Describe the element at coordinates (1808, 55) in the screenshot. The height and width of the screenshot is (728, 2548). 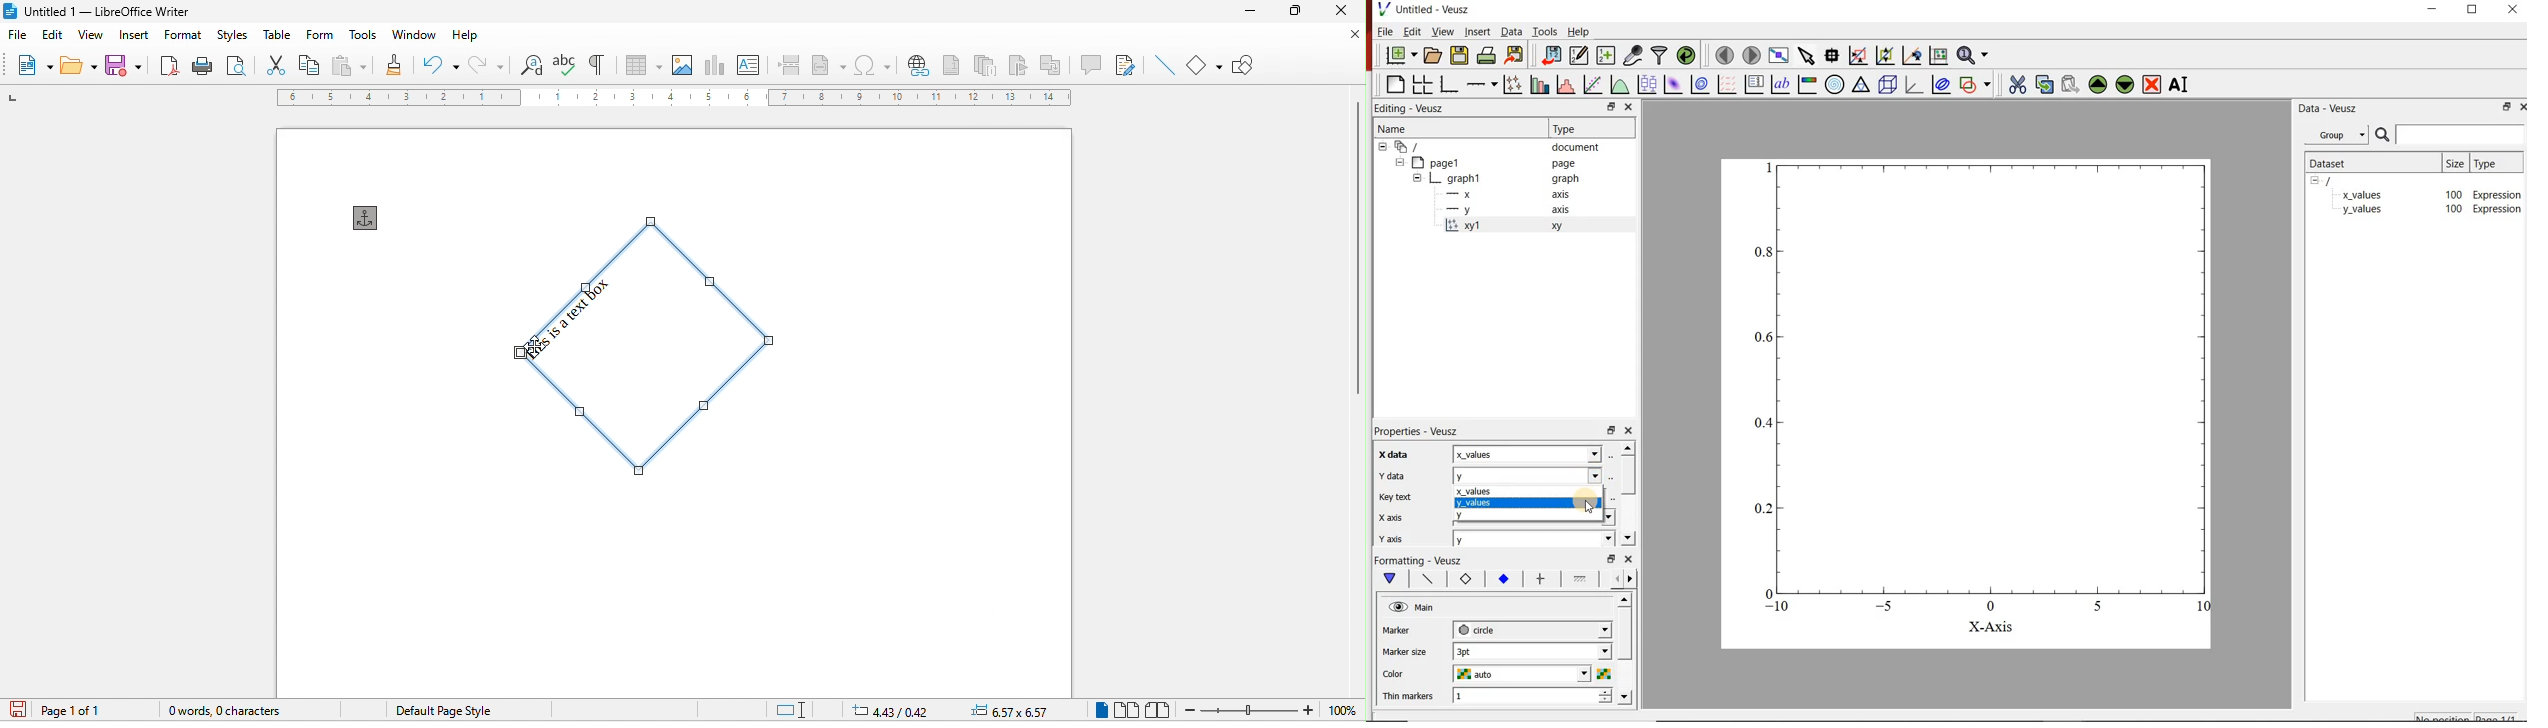
I see `select items from the graph` at that location.